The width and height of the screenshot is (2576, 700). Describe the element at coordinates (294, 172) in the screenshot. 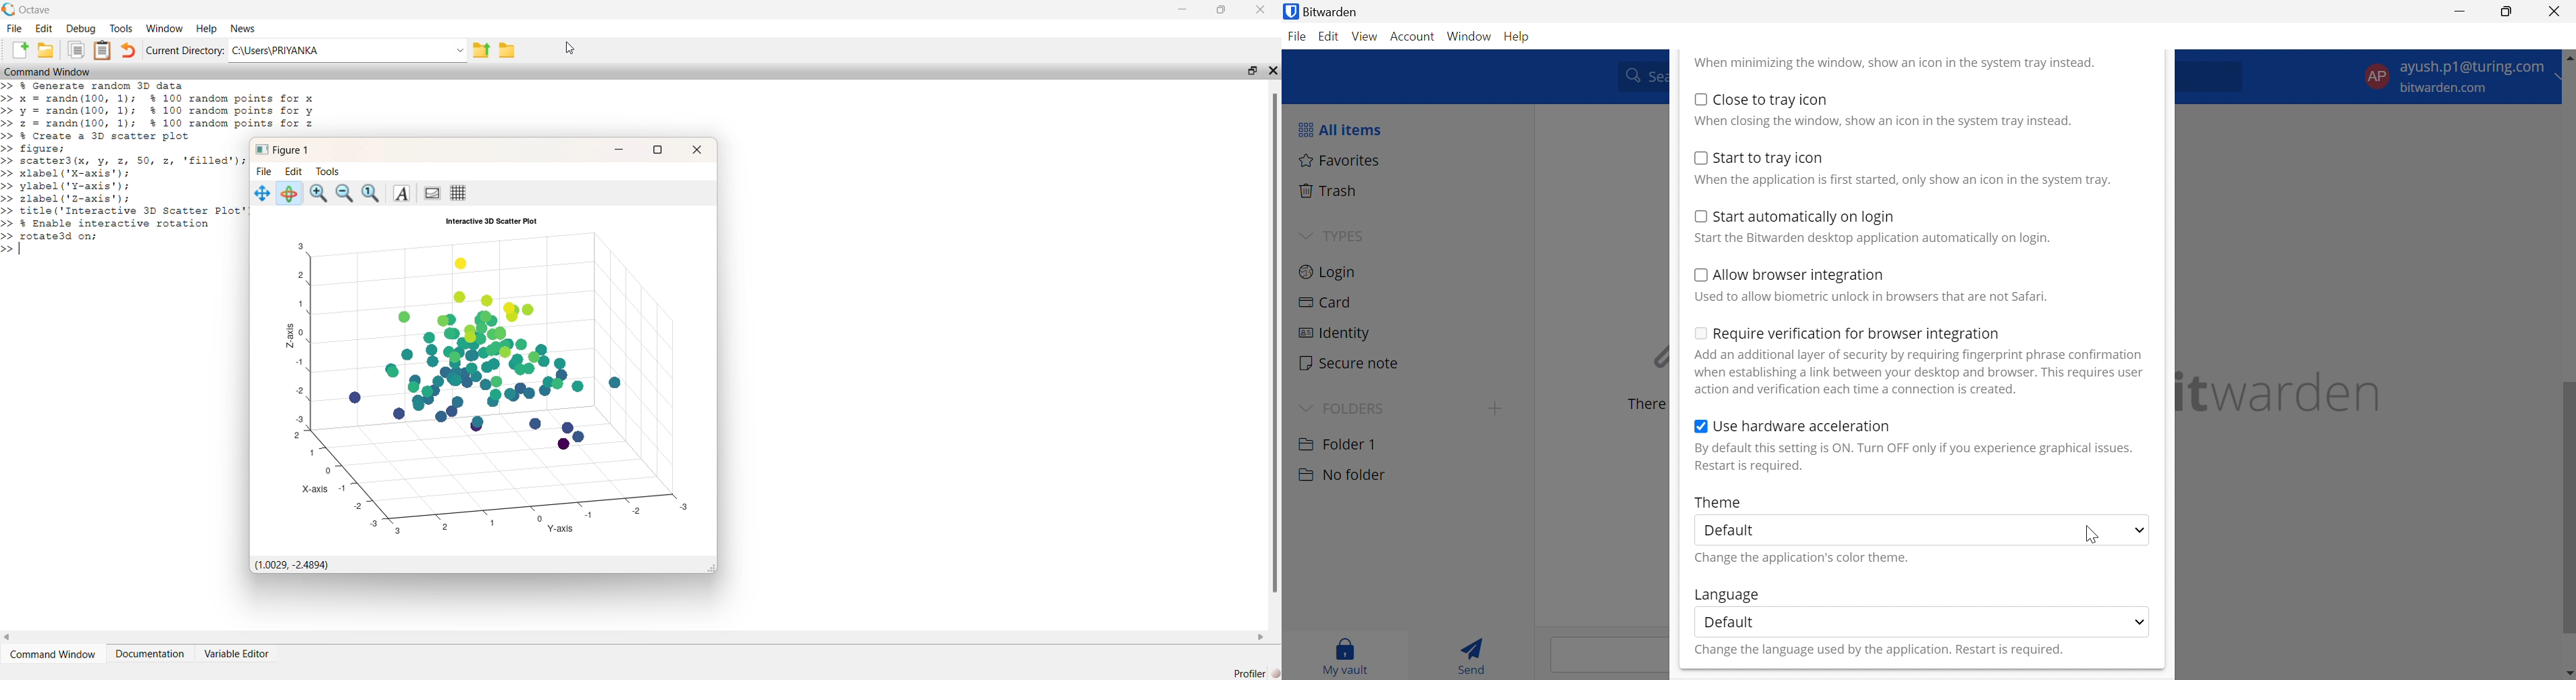

I see `Edit` at that location.